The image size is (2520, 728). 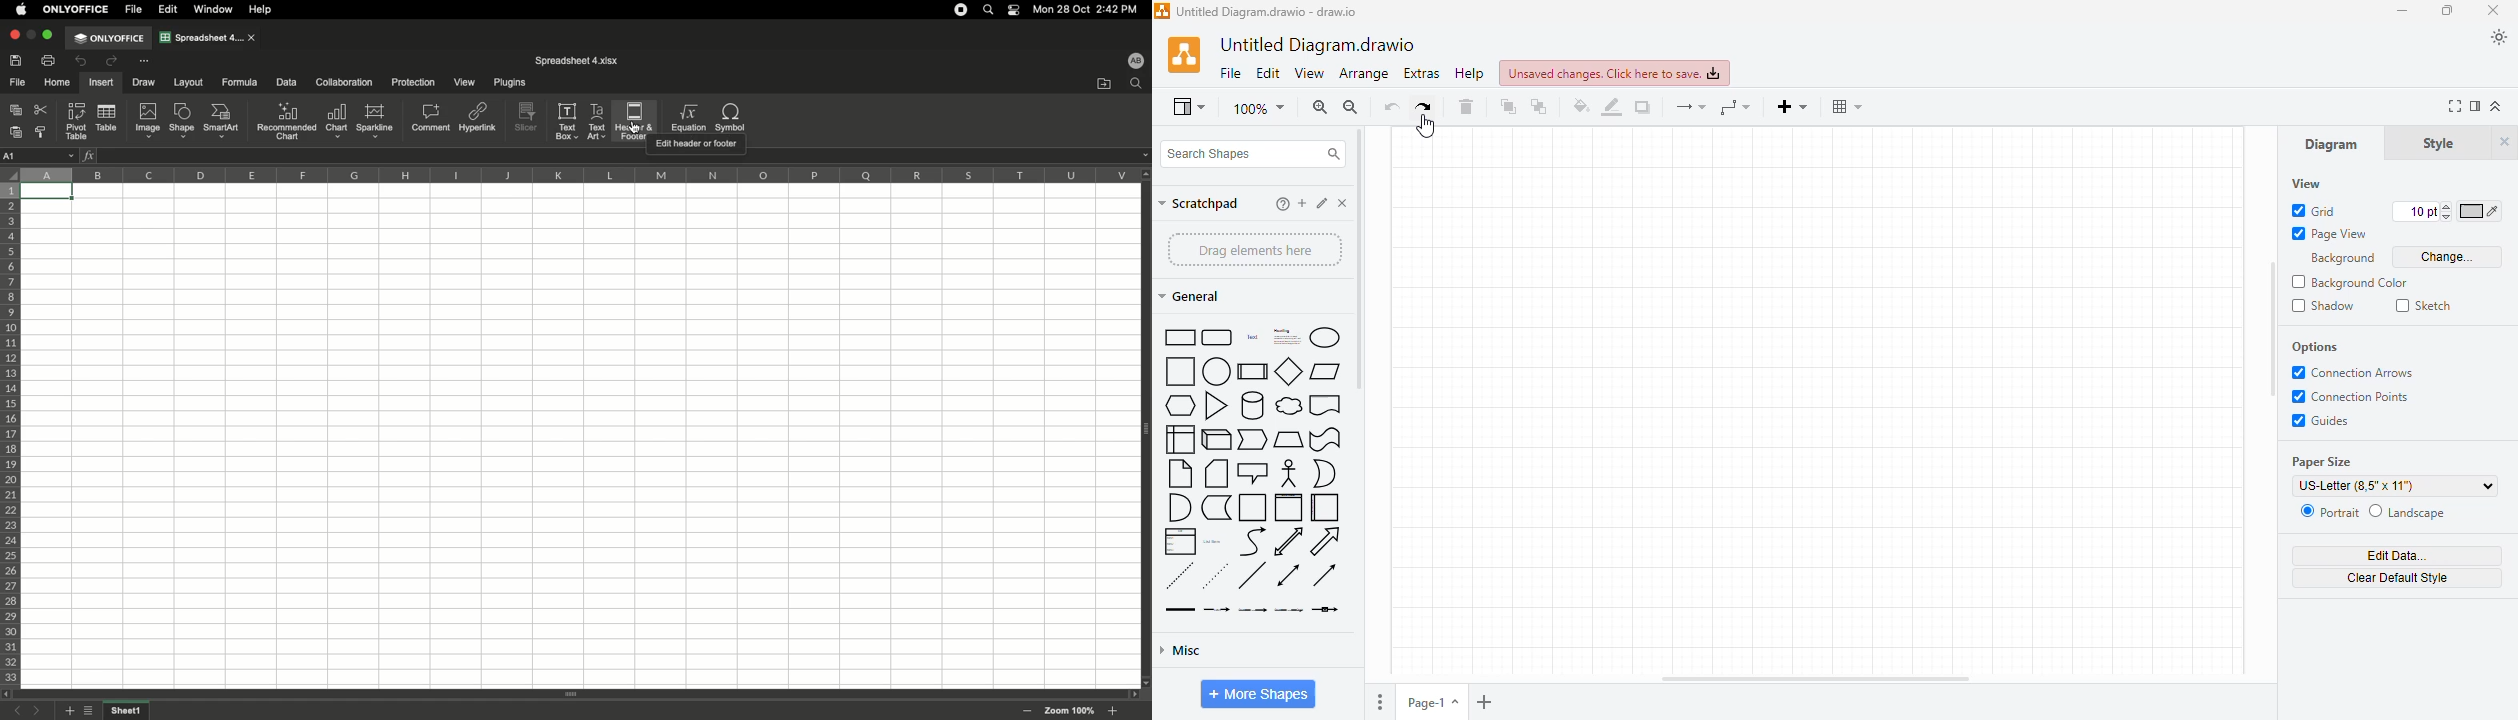 I want to click on Symbol, so click(x=730, y=117).